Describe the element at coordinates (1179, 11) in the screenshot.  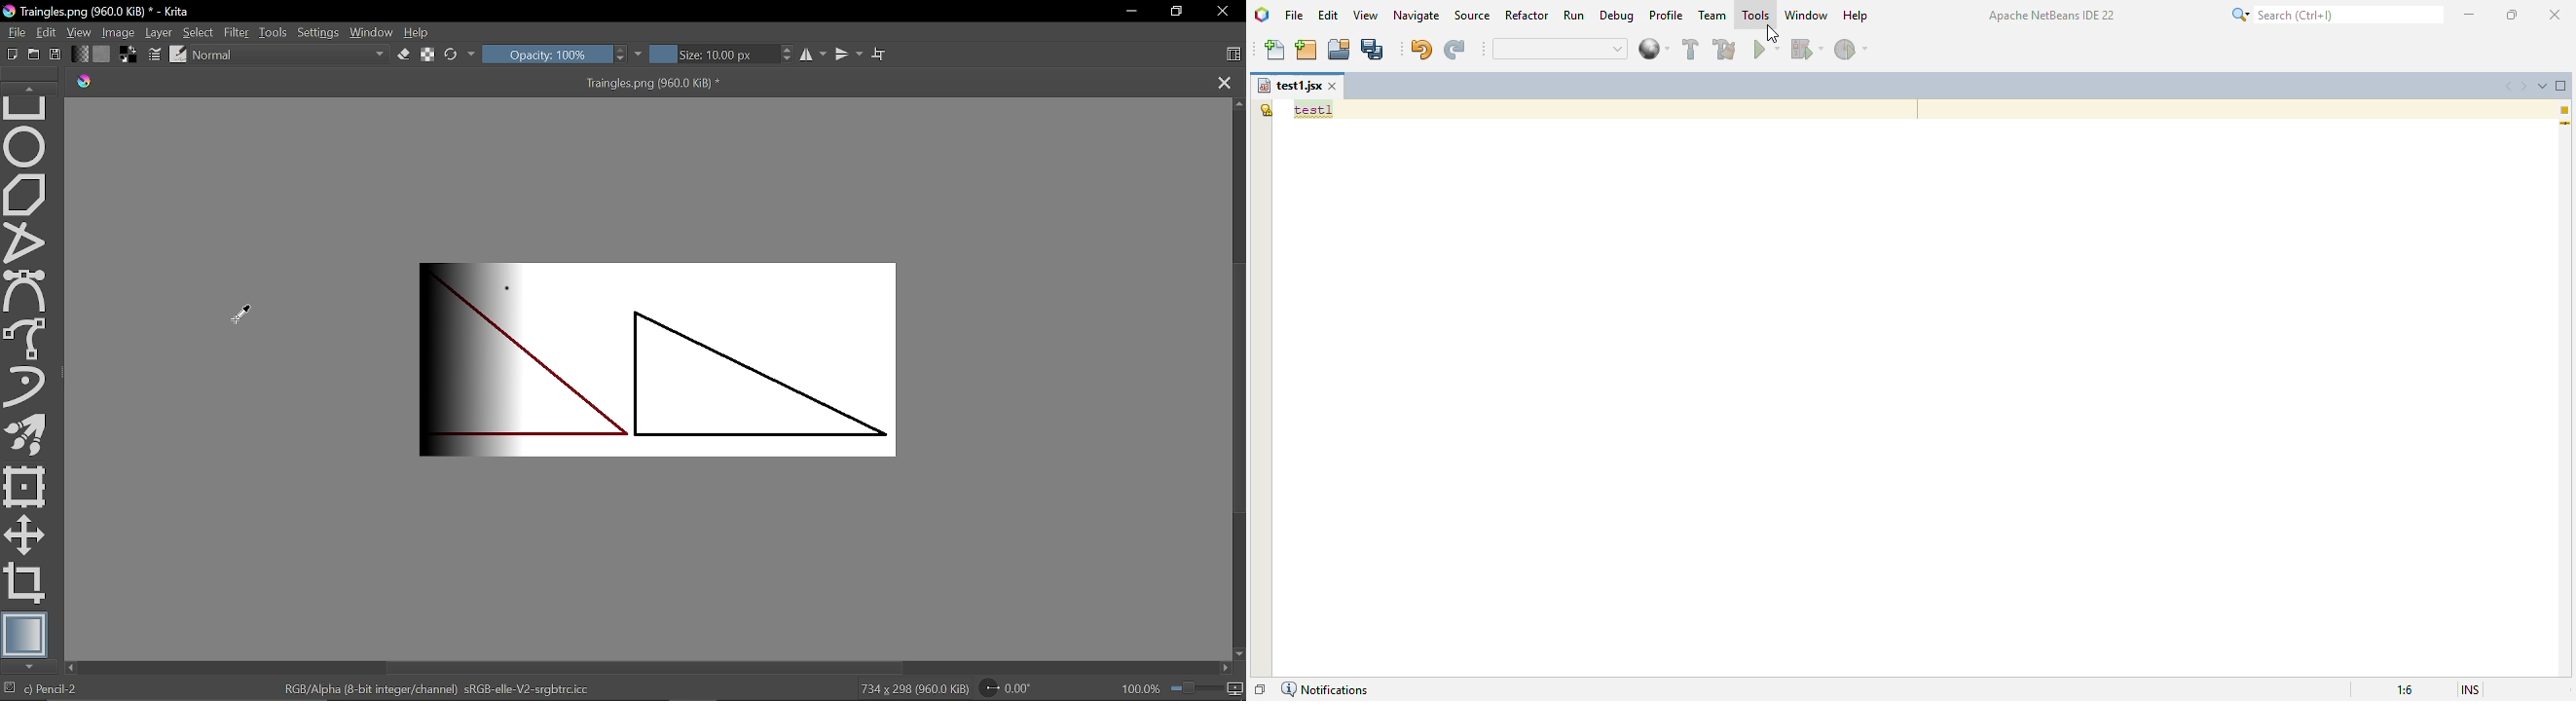
I see `restore down` at that location.